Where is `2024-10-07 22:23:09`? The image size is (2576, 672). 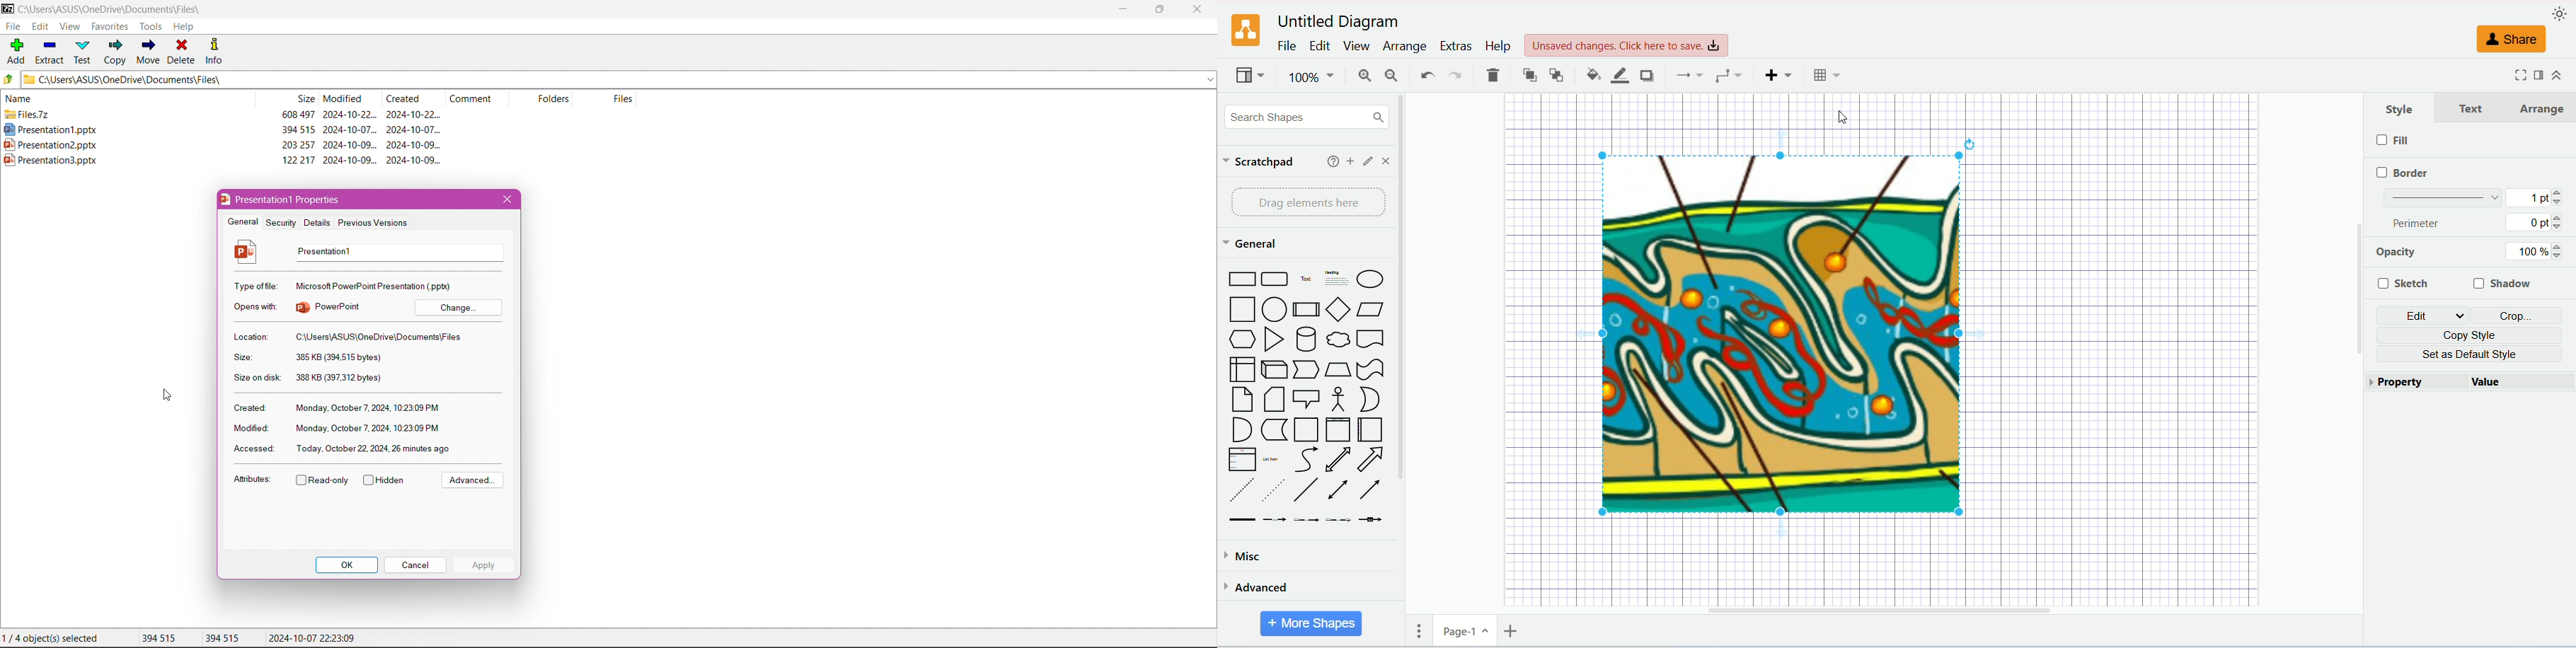 2024-10-07 22:23:09 is located at coordinates (311, 637).